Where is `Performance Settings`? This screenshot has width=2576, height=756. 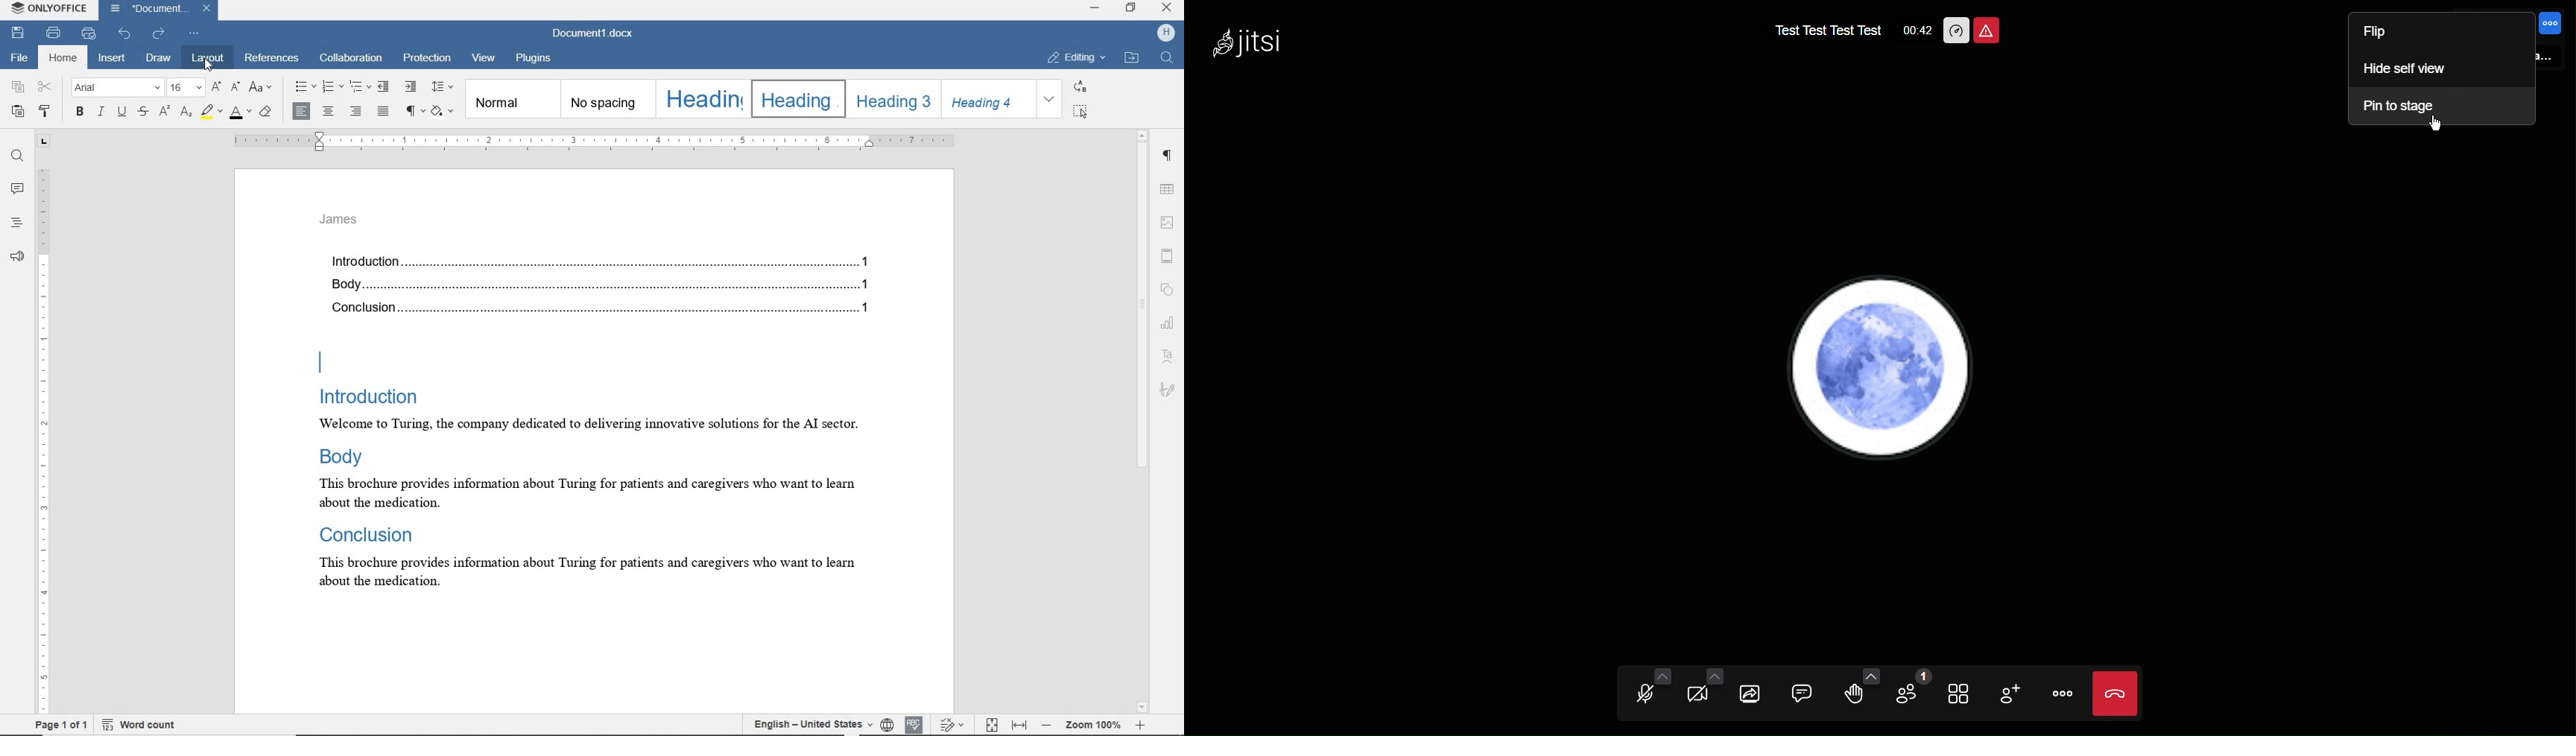 Performance Settings is located at coordinates (1956, 29).